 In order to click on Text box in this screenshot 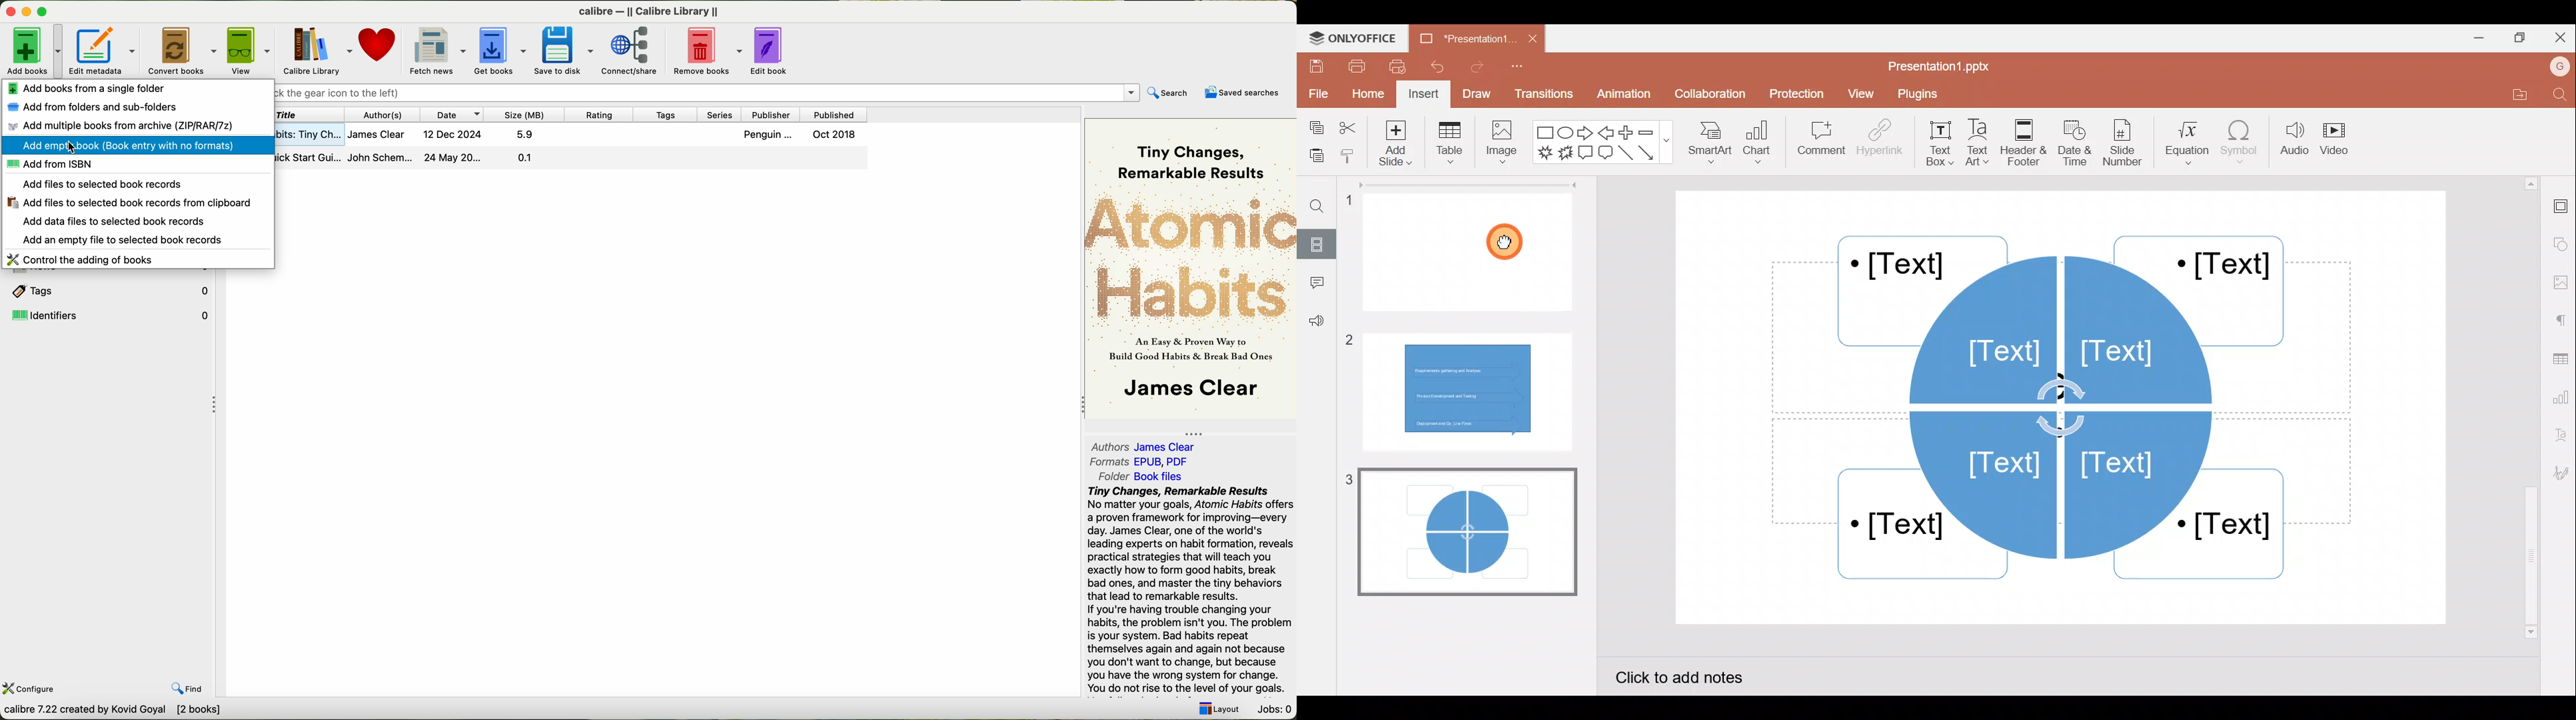, I will do `click(1936, 143)`.